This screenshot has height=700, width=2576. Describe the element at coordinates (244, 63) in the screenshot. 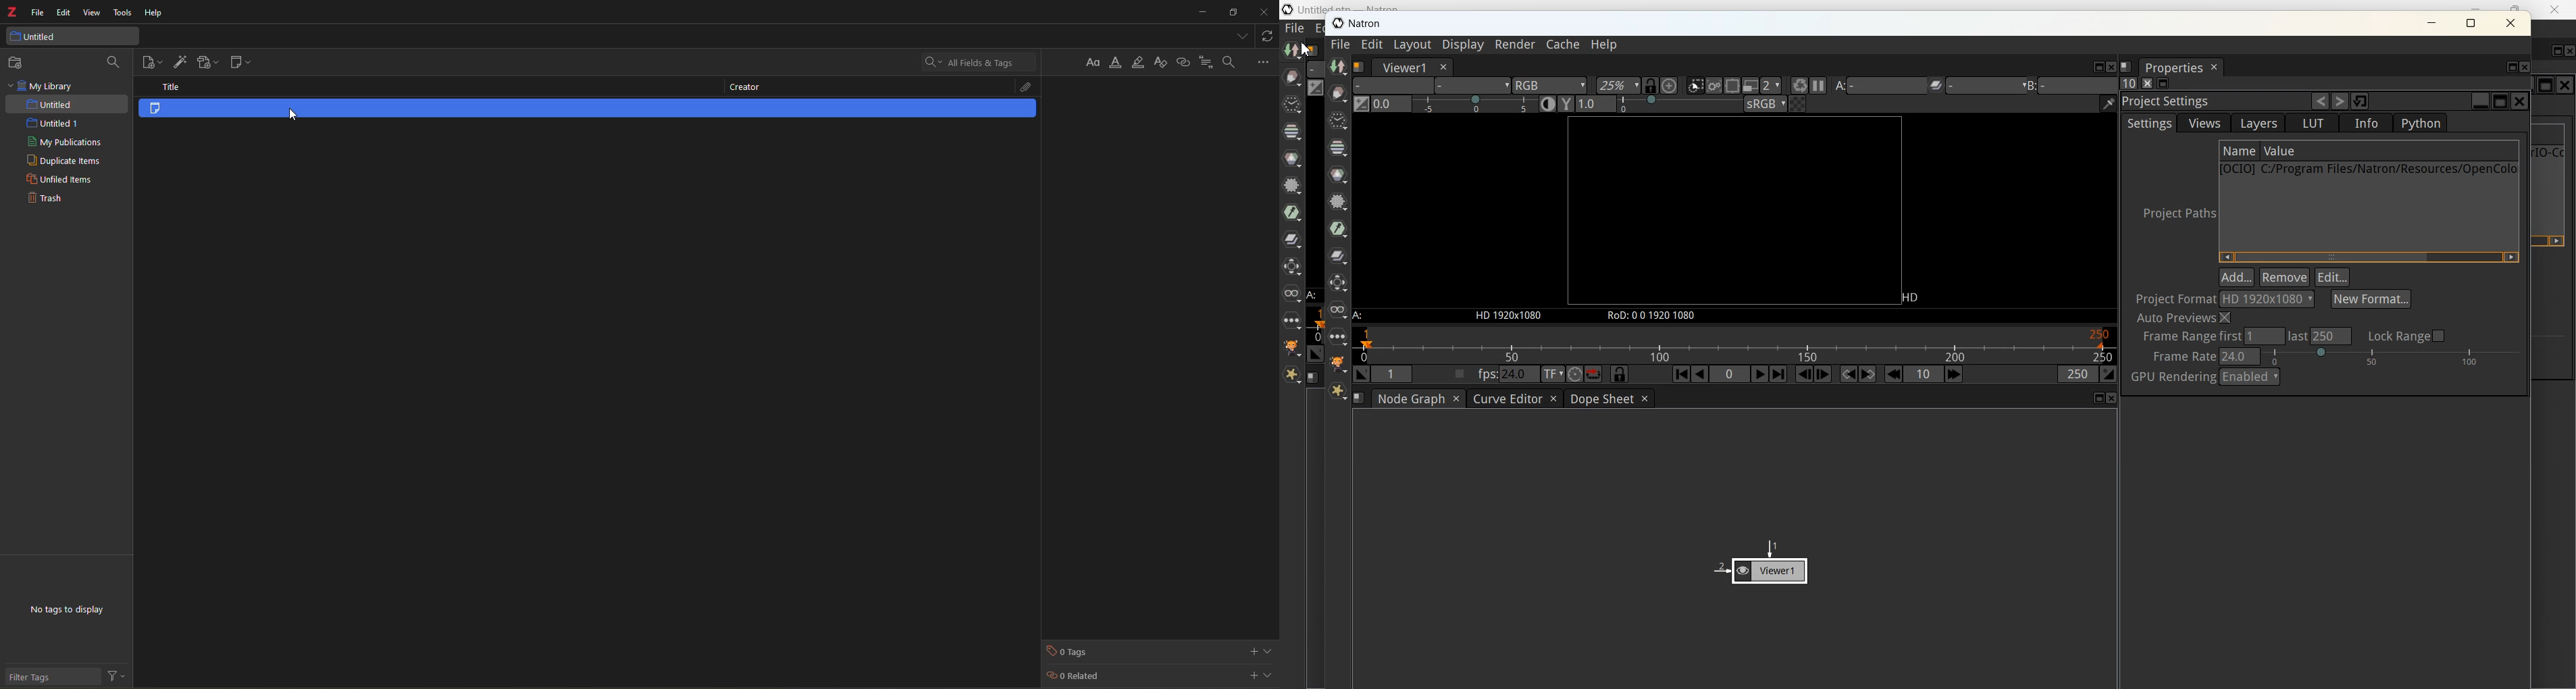

I see `new note` at that location.